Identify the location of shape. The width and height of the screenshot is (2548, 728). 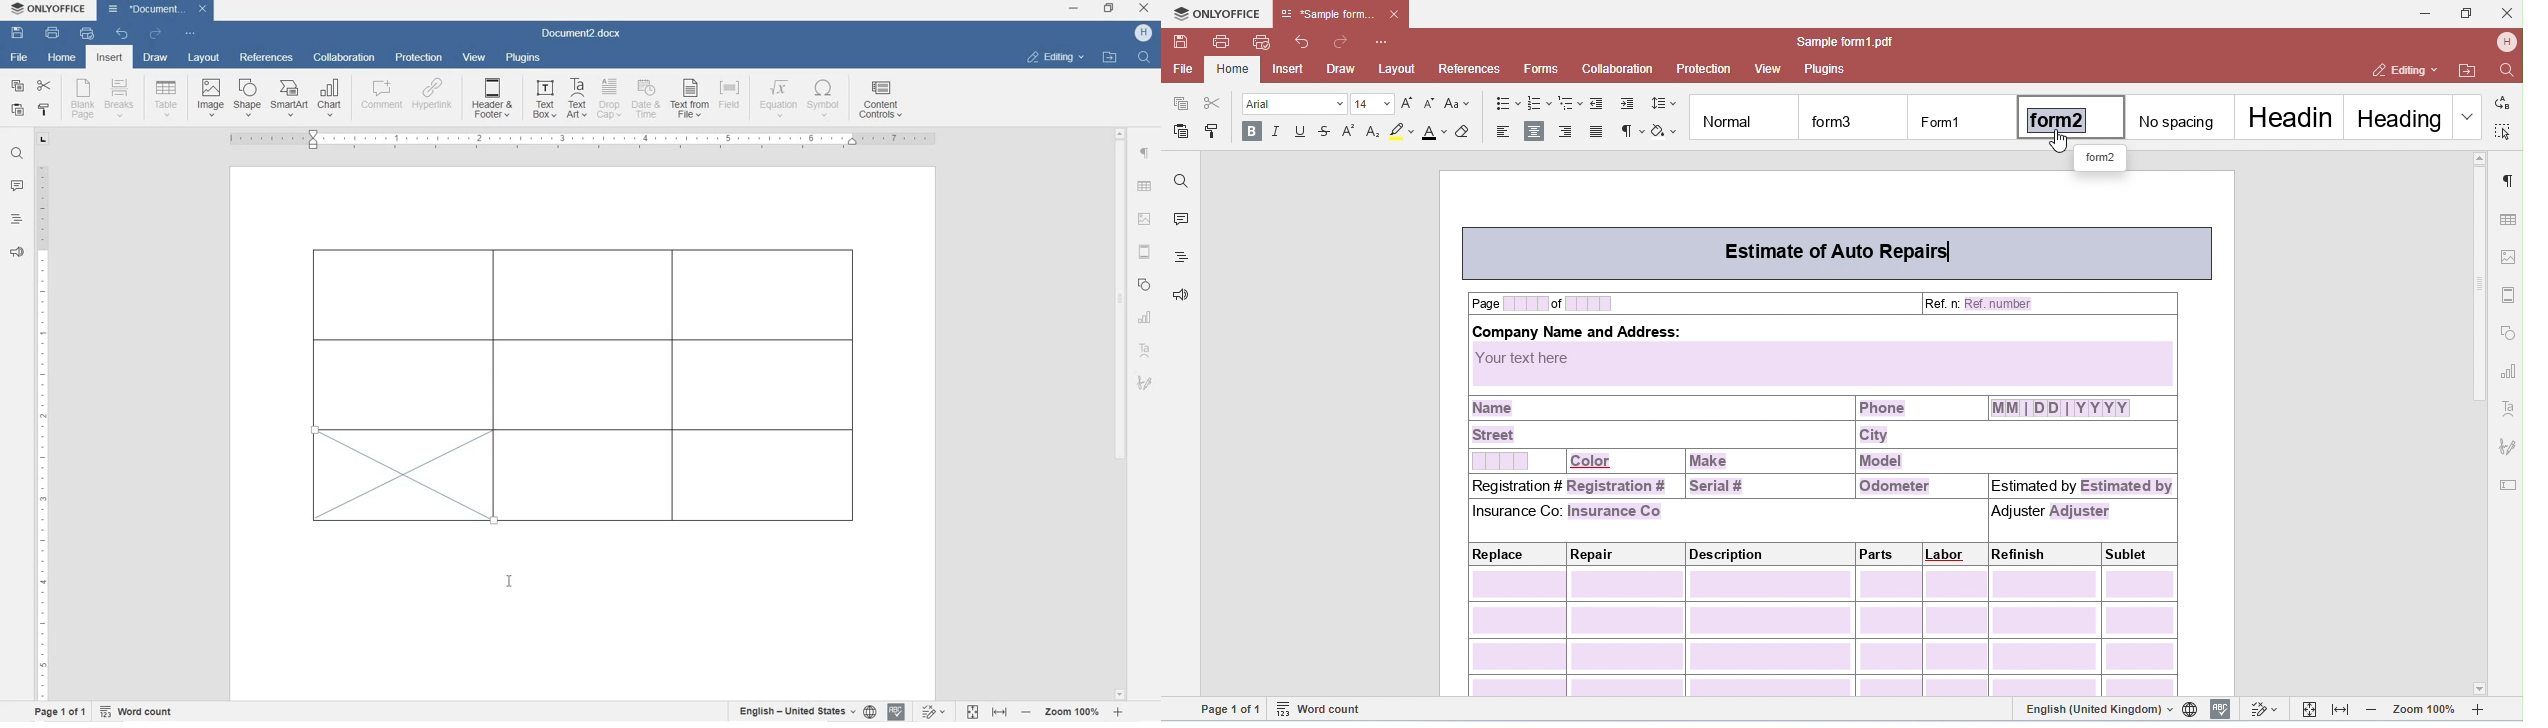
(1145, 284).